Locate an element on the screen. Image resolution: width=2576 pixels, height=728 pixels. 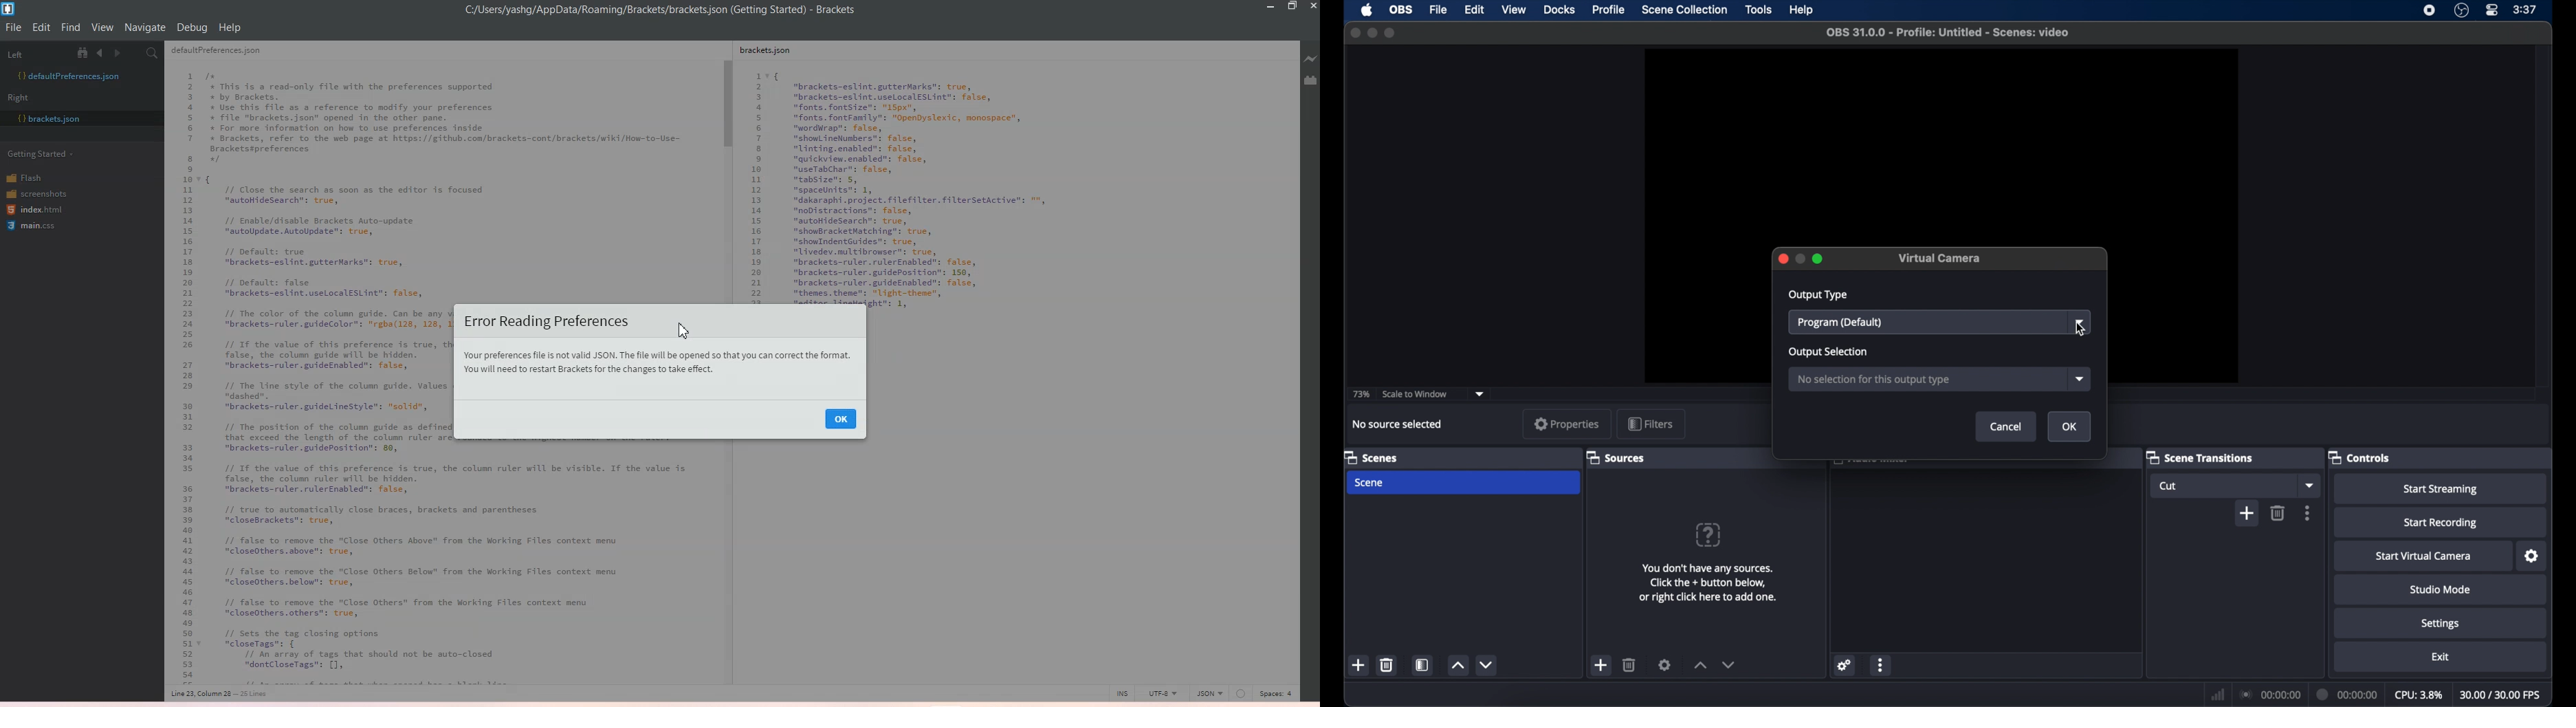
tools is located at coordinates (1758, 9).